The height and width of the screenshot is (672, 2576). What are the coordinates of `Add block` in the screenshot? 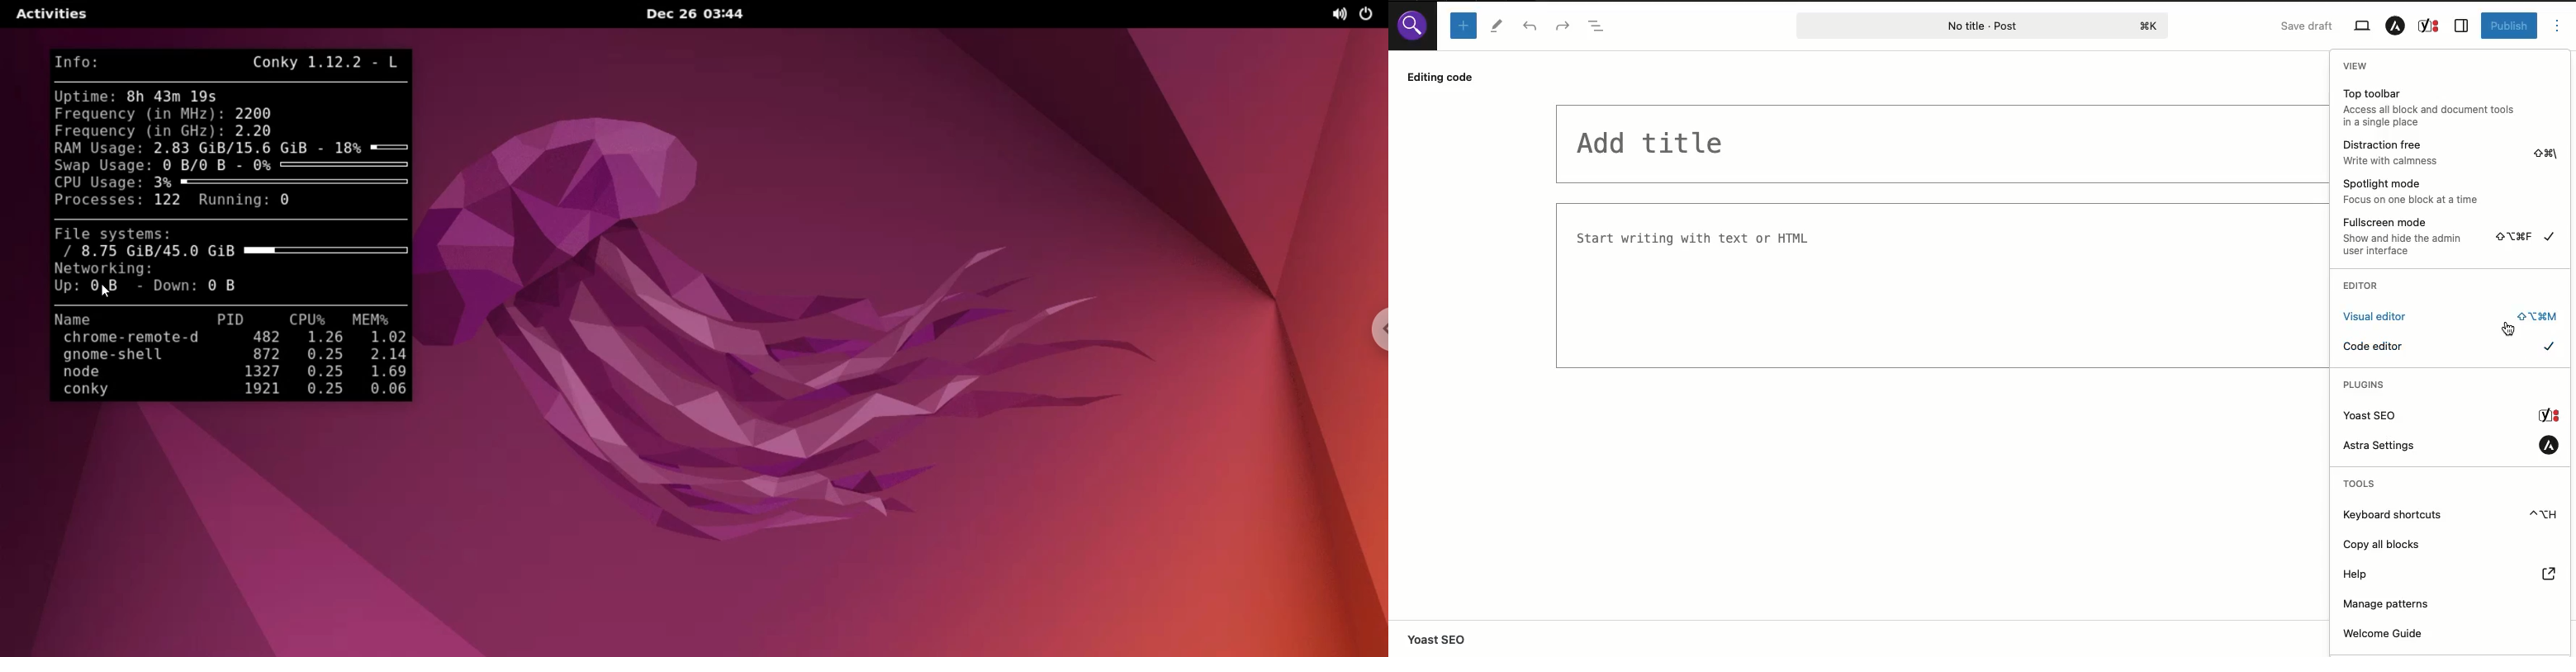 It's located at (1465, 25).